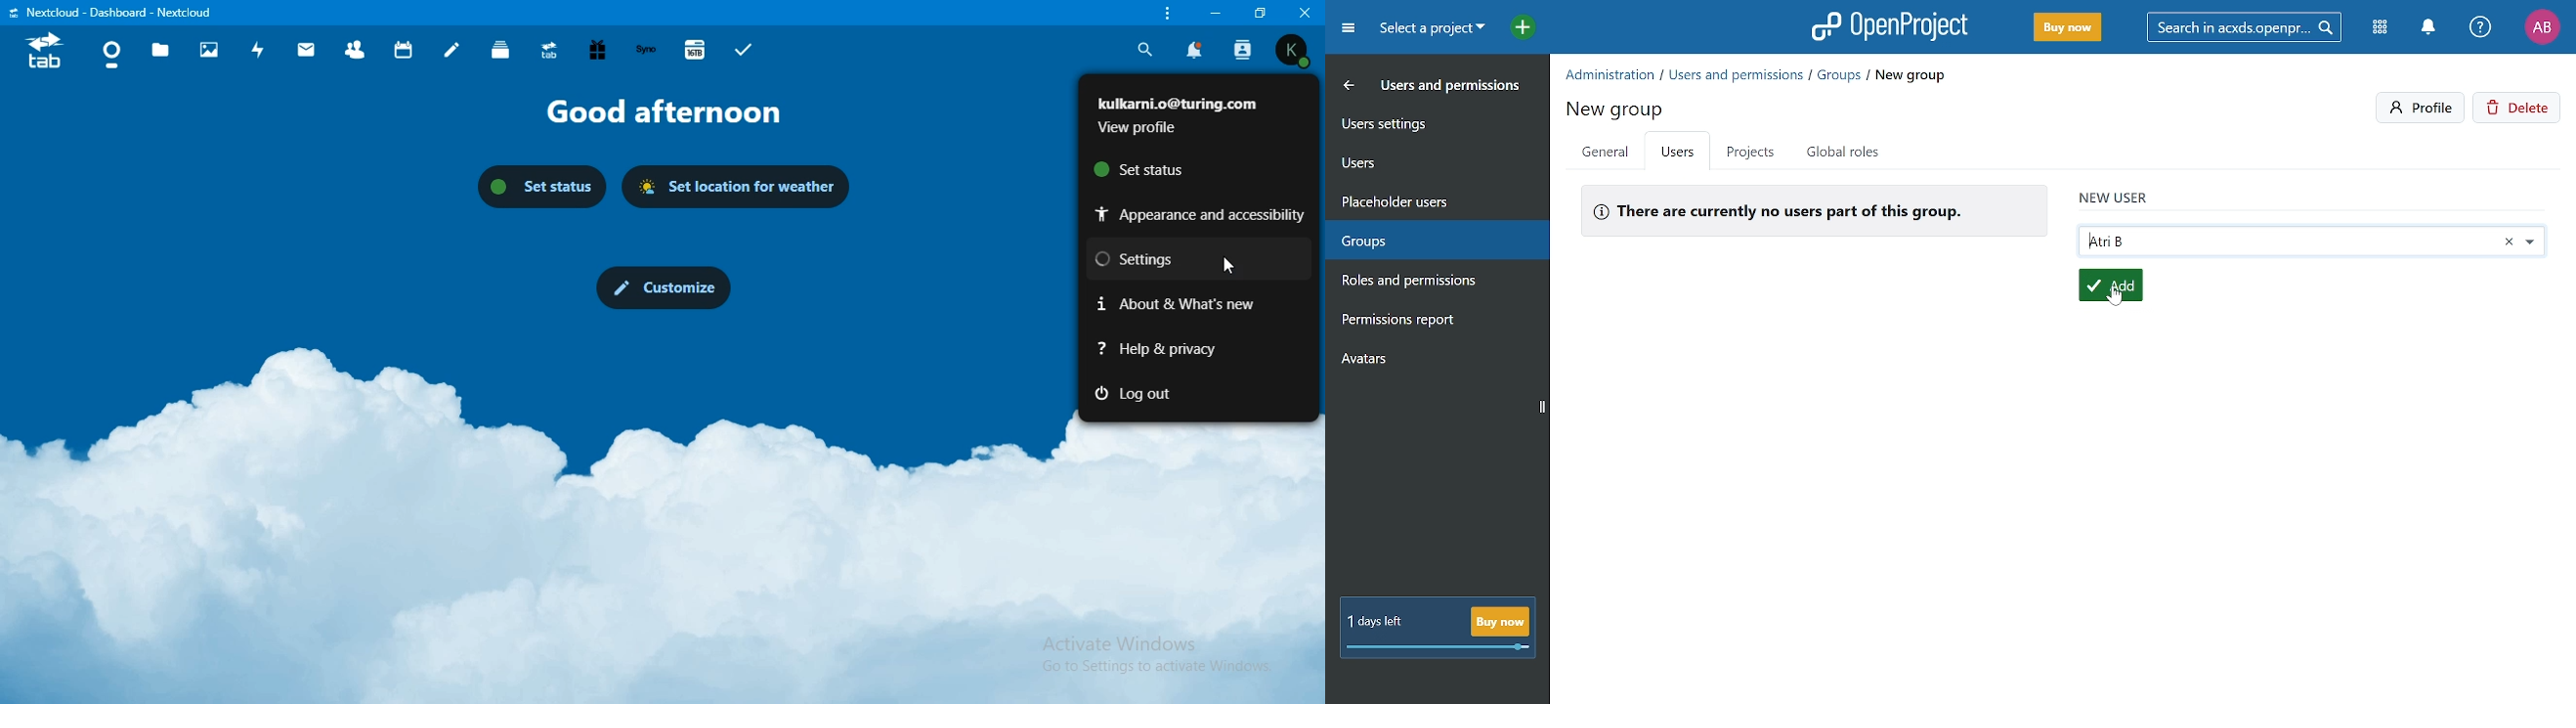 Image resolution: width=2576 pixels, height=728 pixels. What do you see at coordinates (1256, 12) in the screenshot?
I see `restore window` at bounding box center [1256, 12].